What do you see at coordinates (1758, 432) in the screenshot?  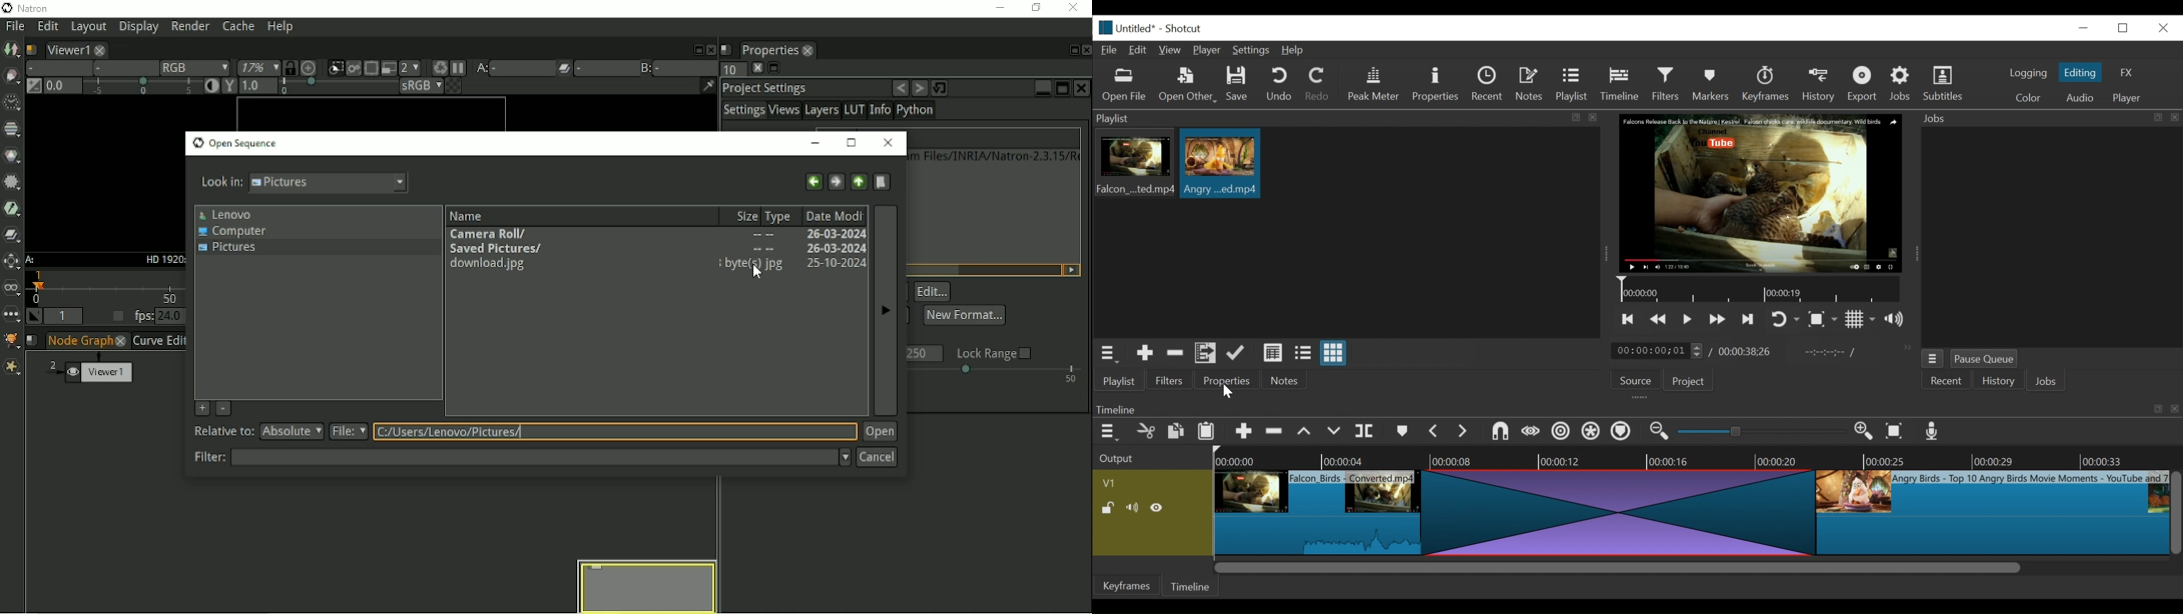 I see `slider` at bounding box center [1758, 432].